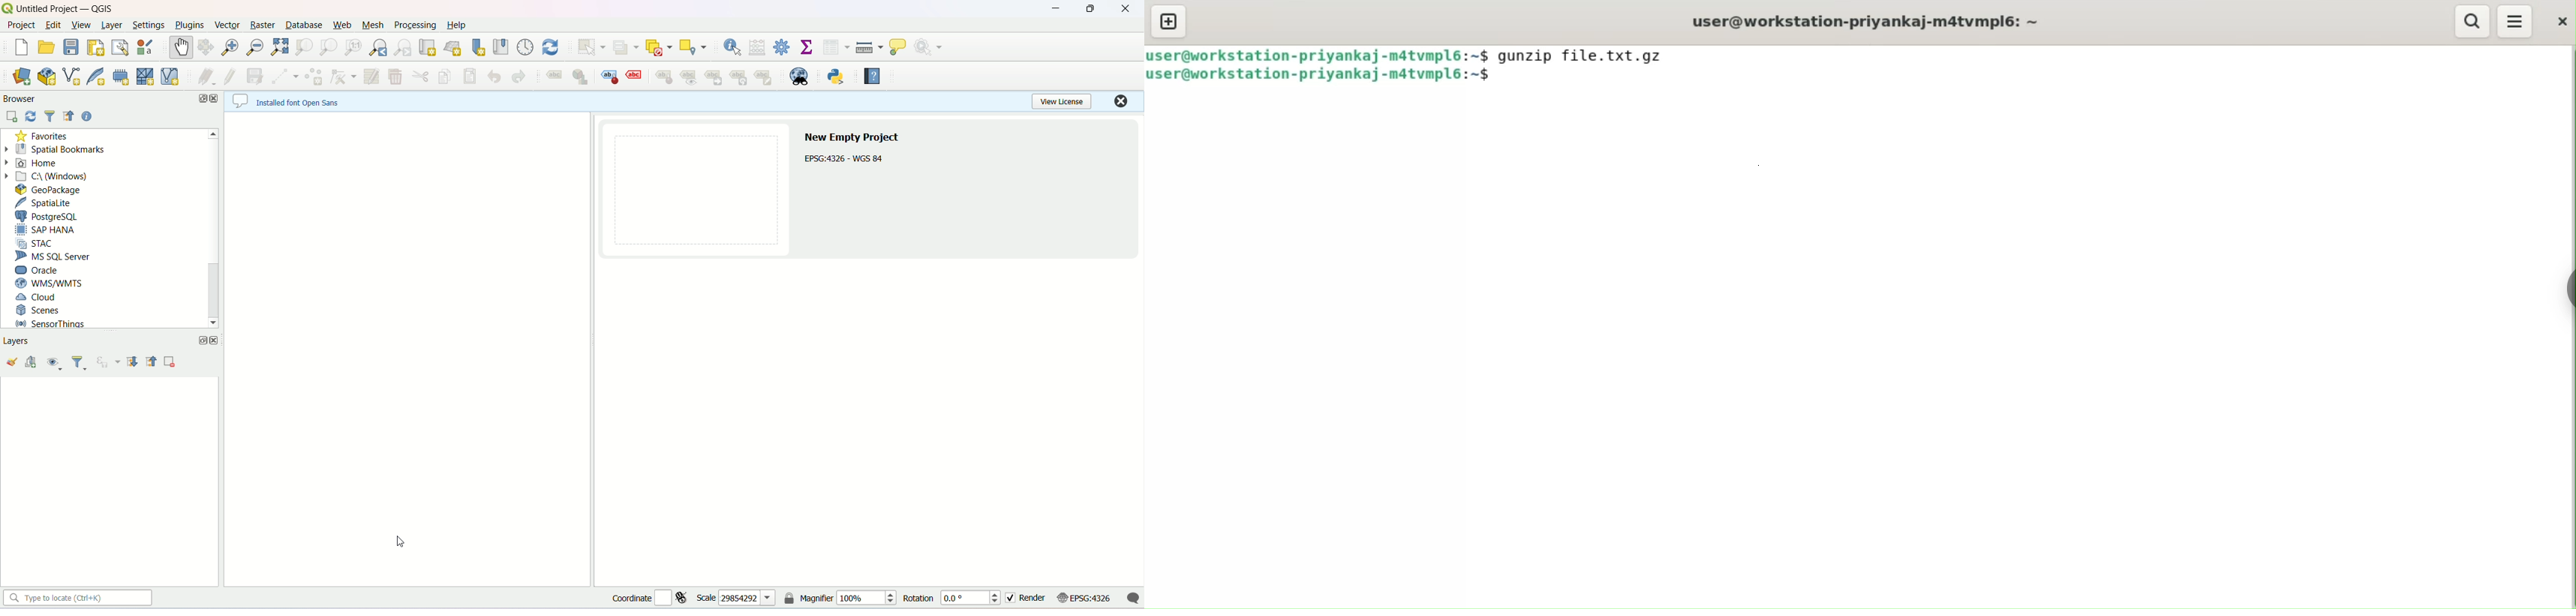  I want to click on zoom next, so click(403, 46).